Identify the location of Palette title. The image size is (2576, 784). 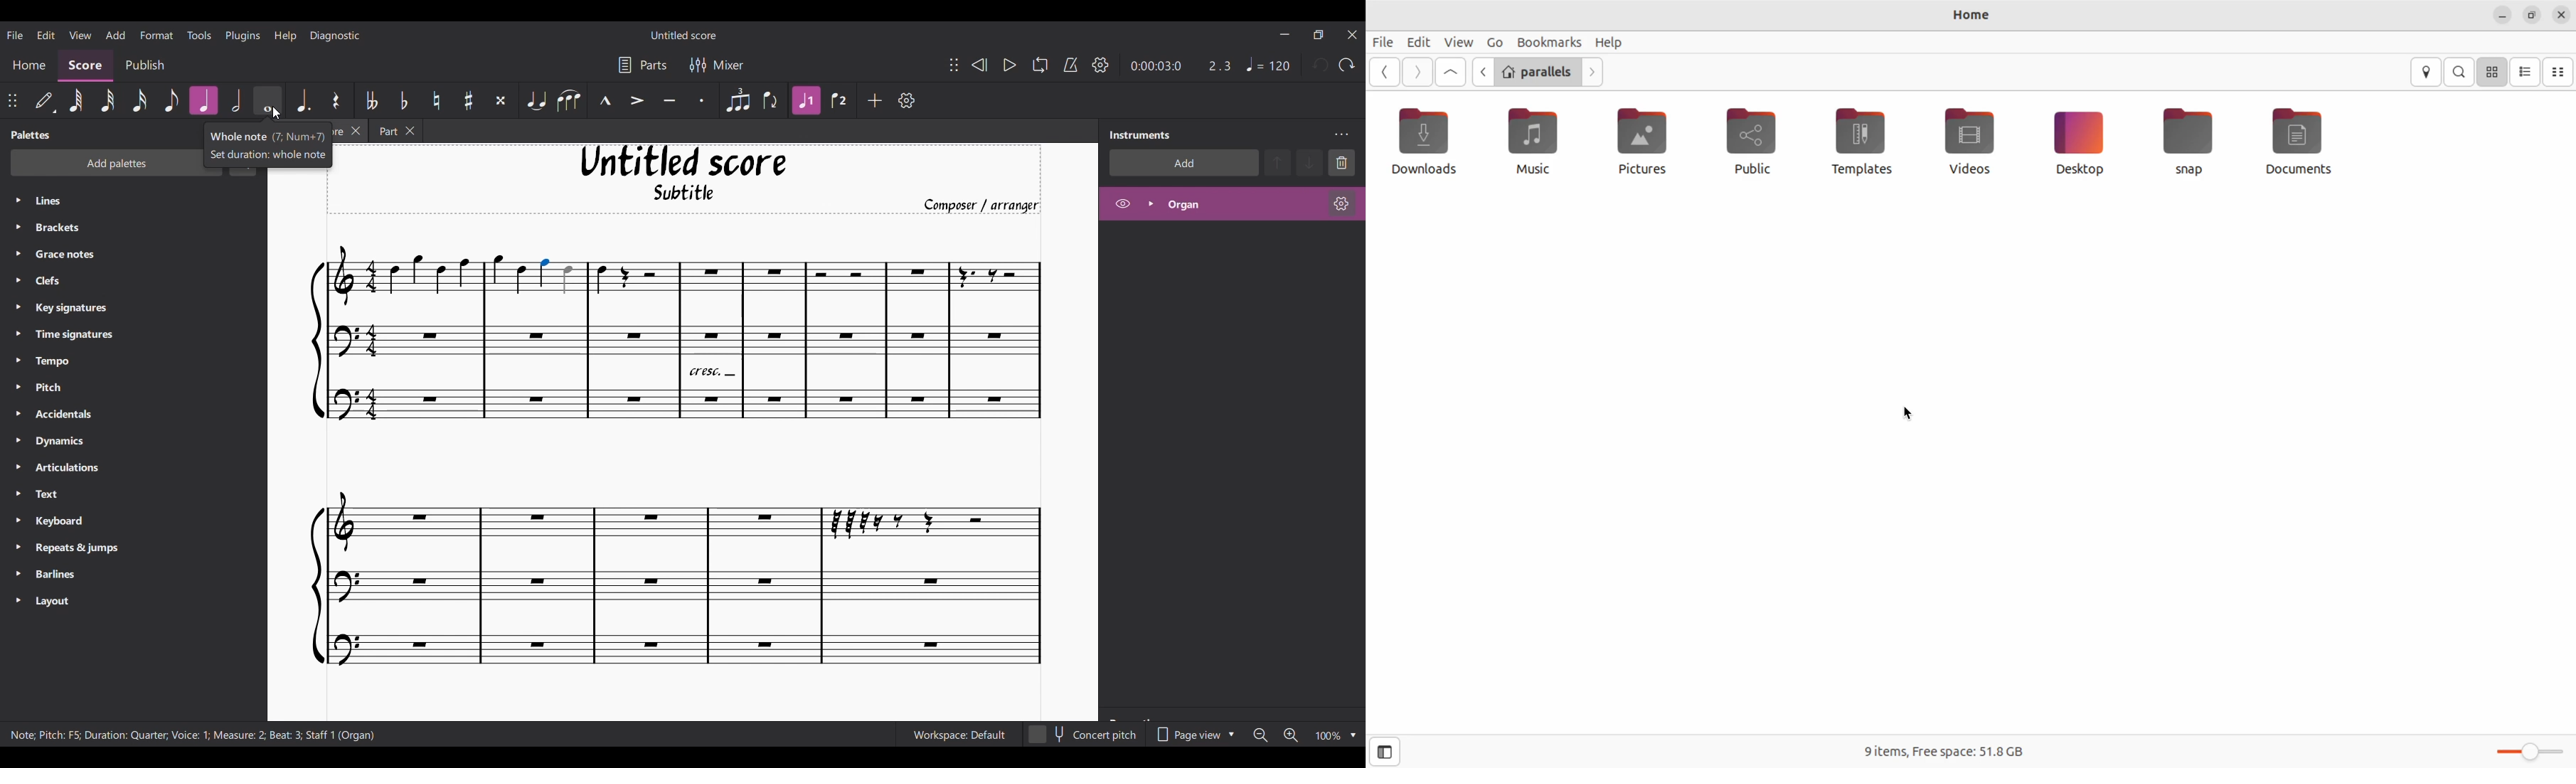
(31, 134).